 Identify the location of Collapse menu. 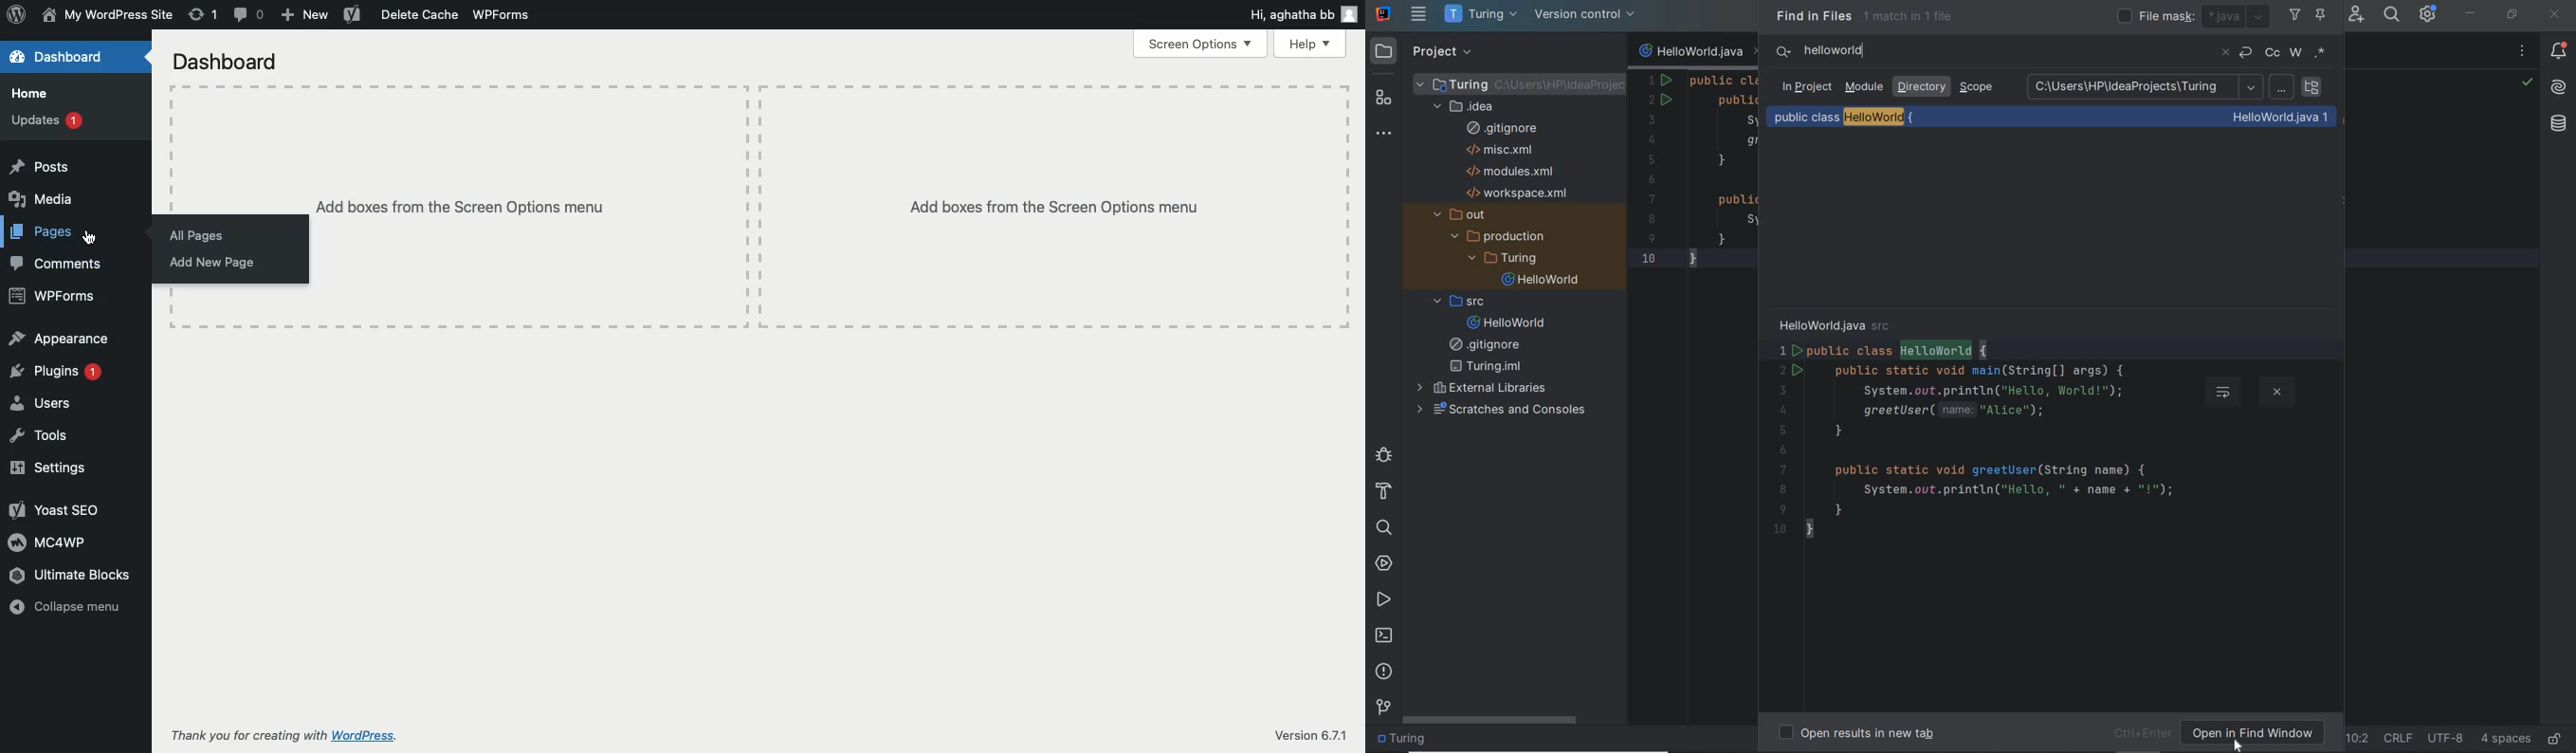
(71, 608).